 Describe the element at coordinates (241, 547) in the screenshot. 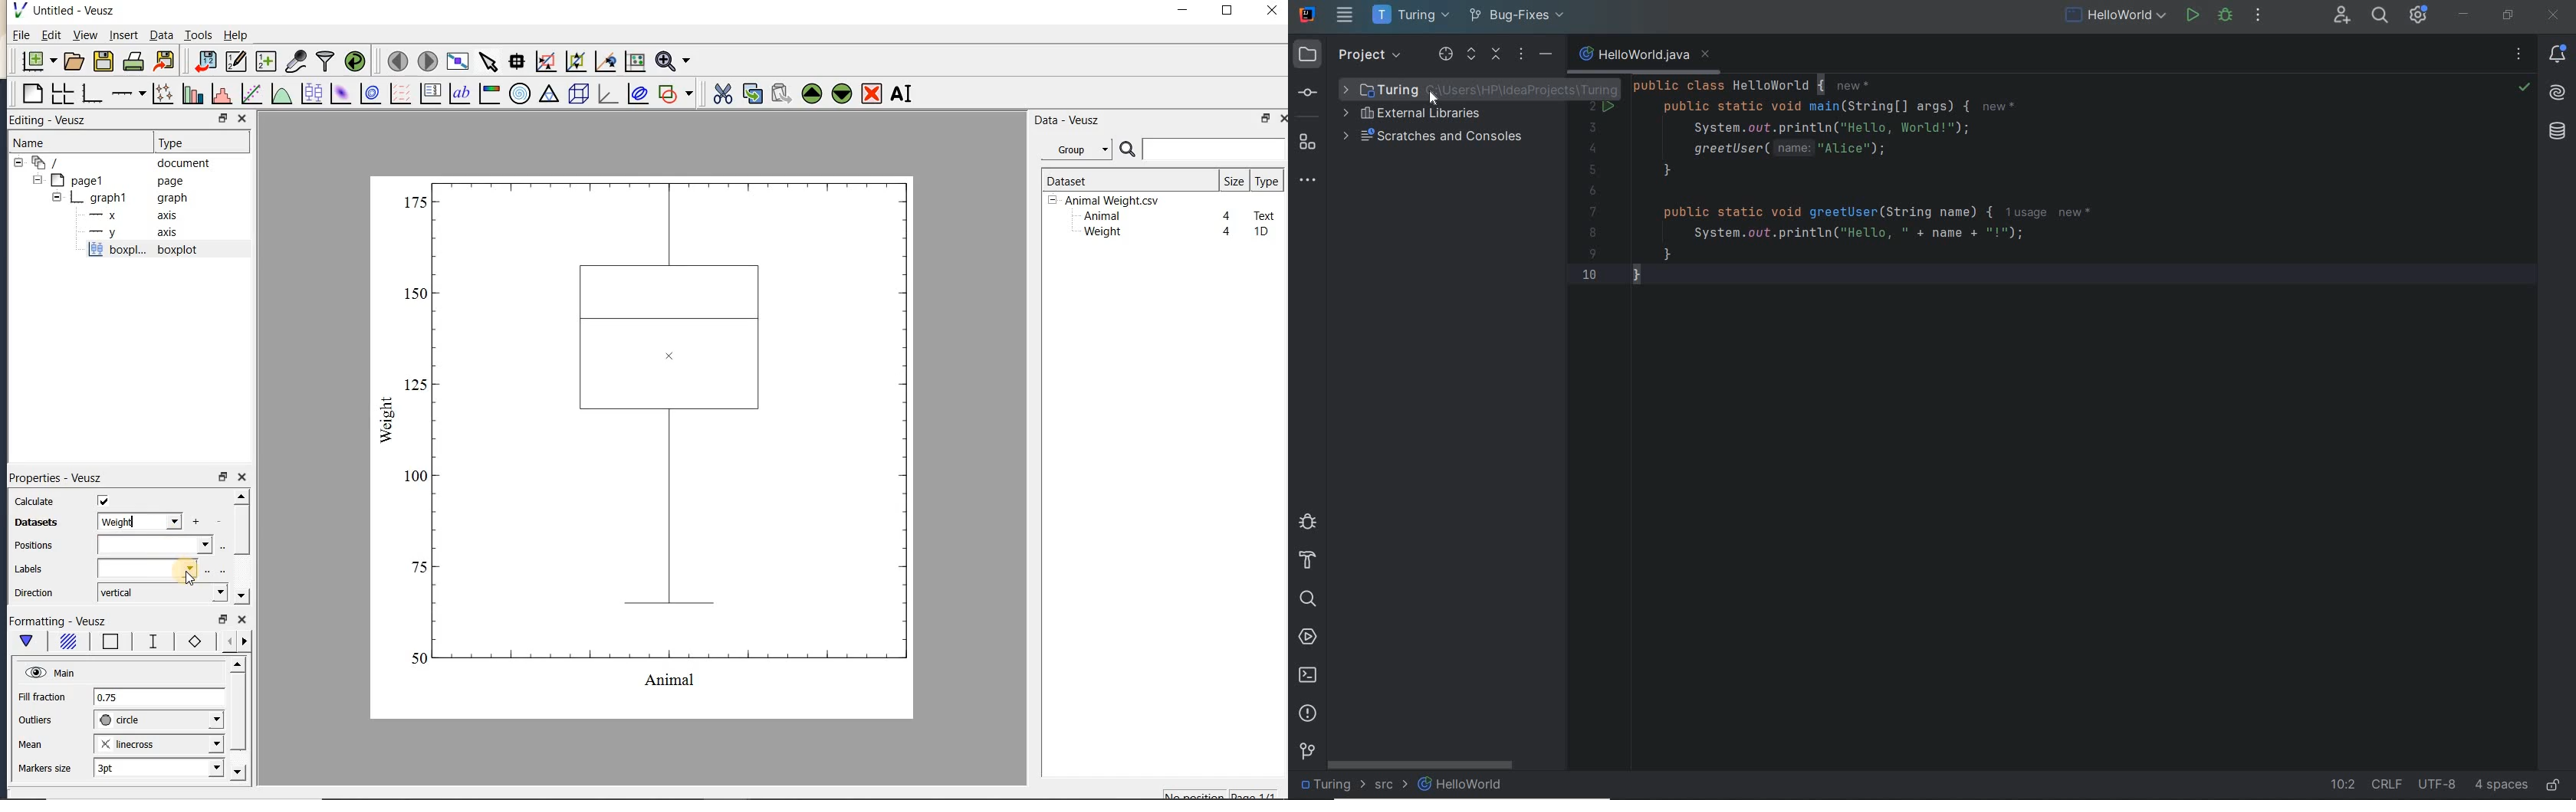

I see `scrollbar` at that location.